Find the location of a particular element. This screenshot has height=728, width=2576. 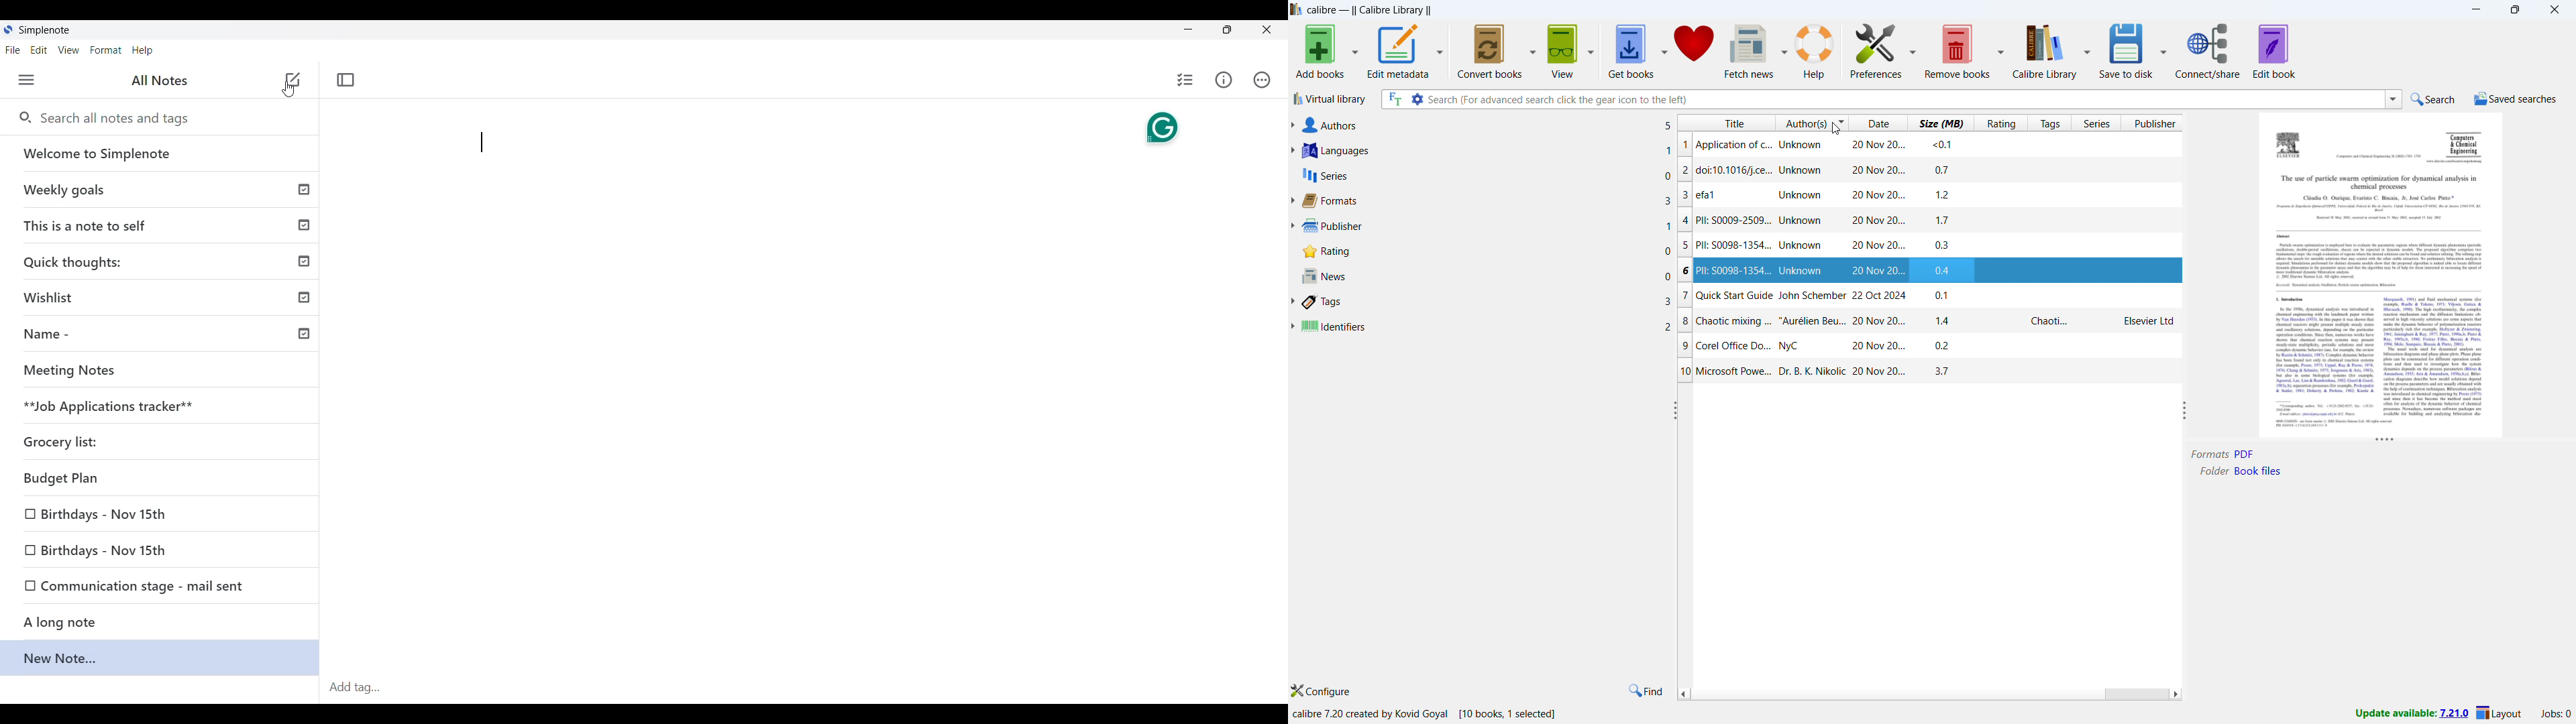

Grammarly extension is located at coordinates (1162, 128).